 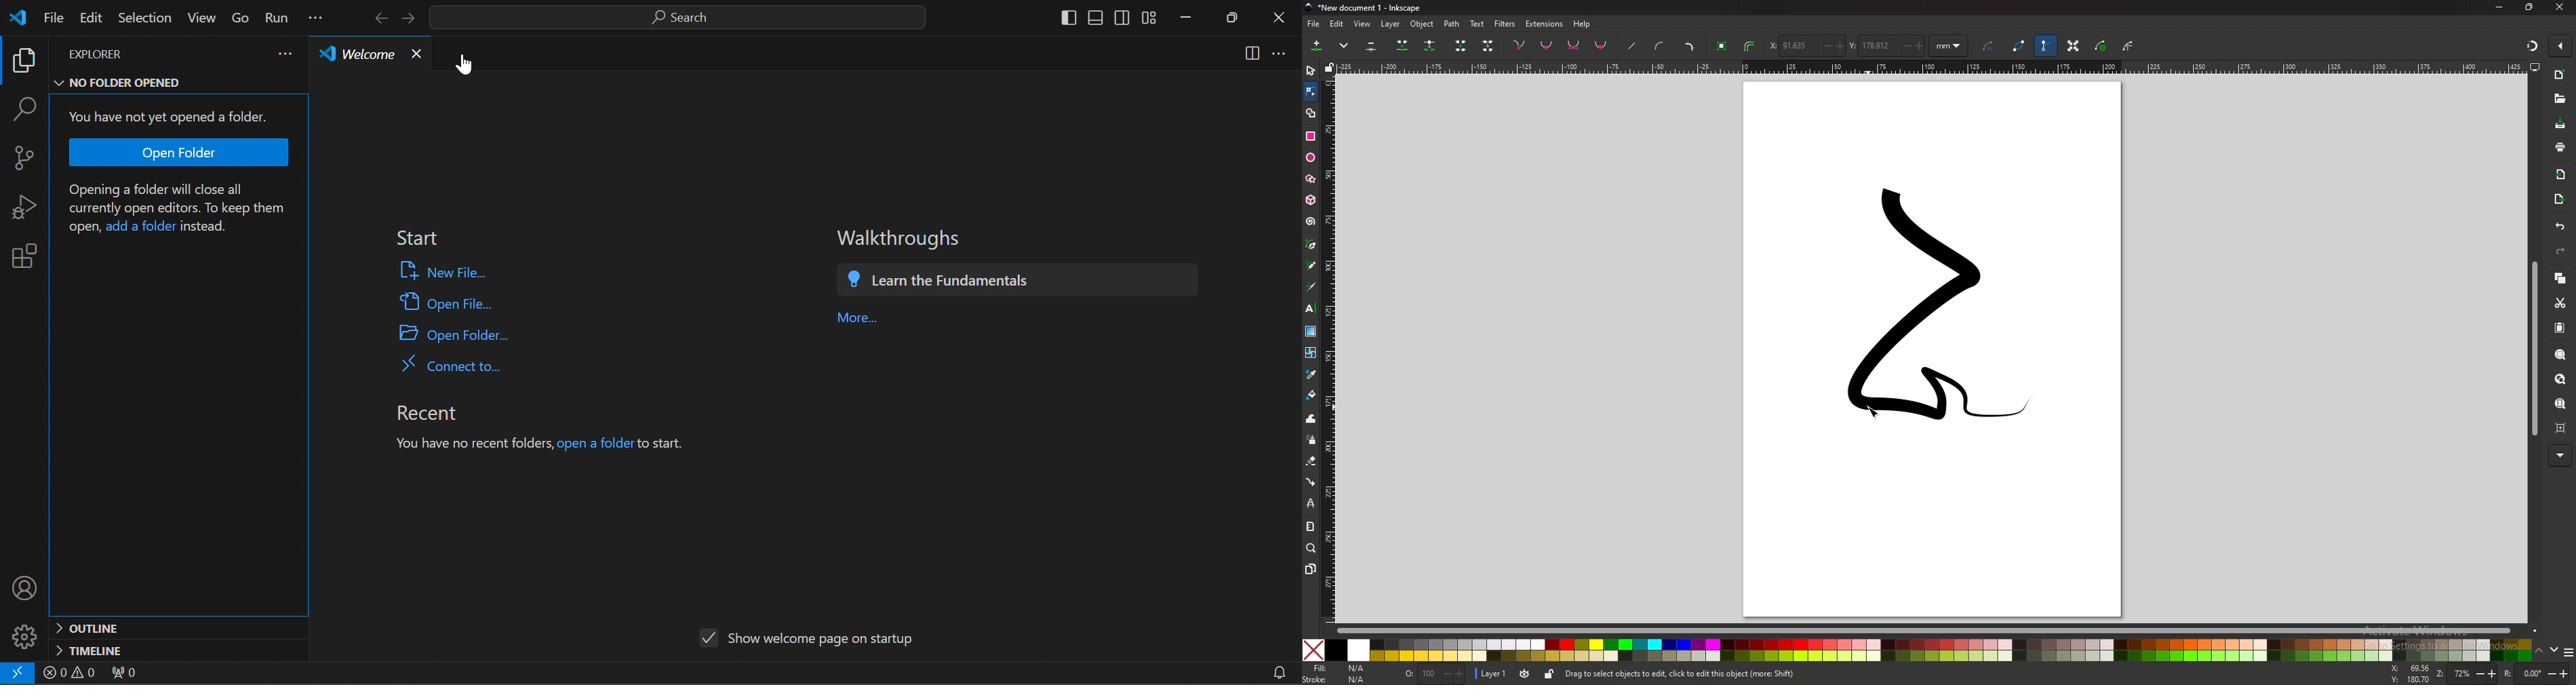 I want to click on notification, so click(x=1282, y=667).